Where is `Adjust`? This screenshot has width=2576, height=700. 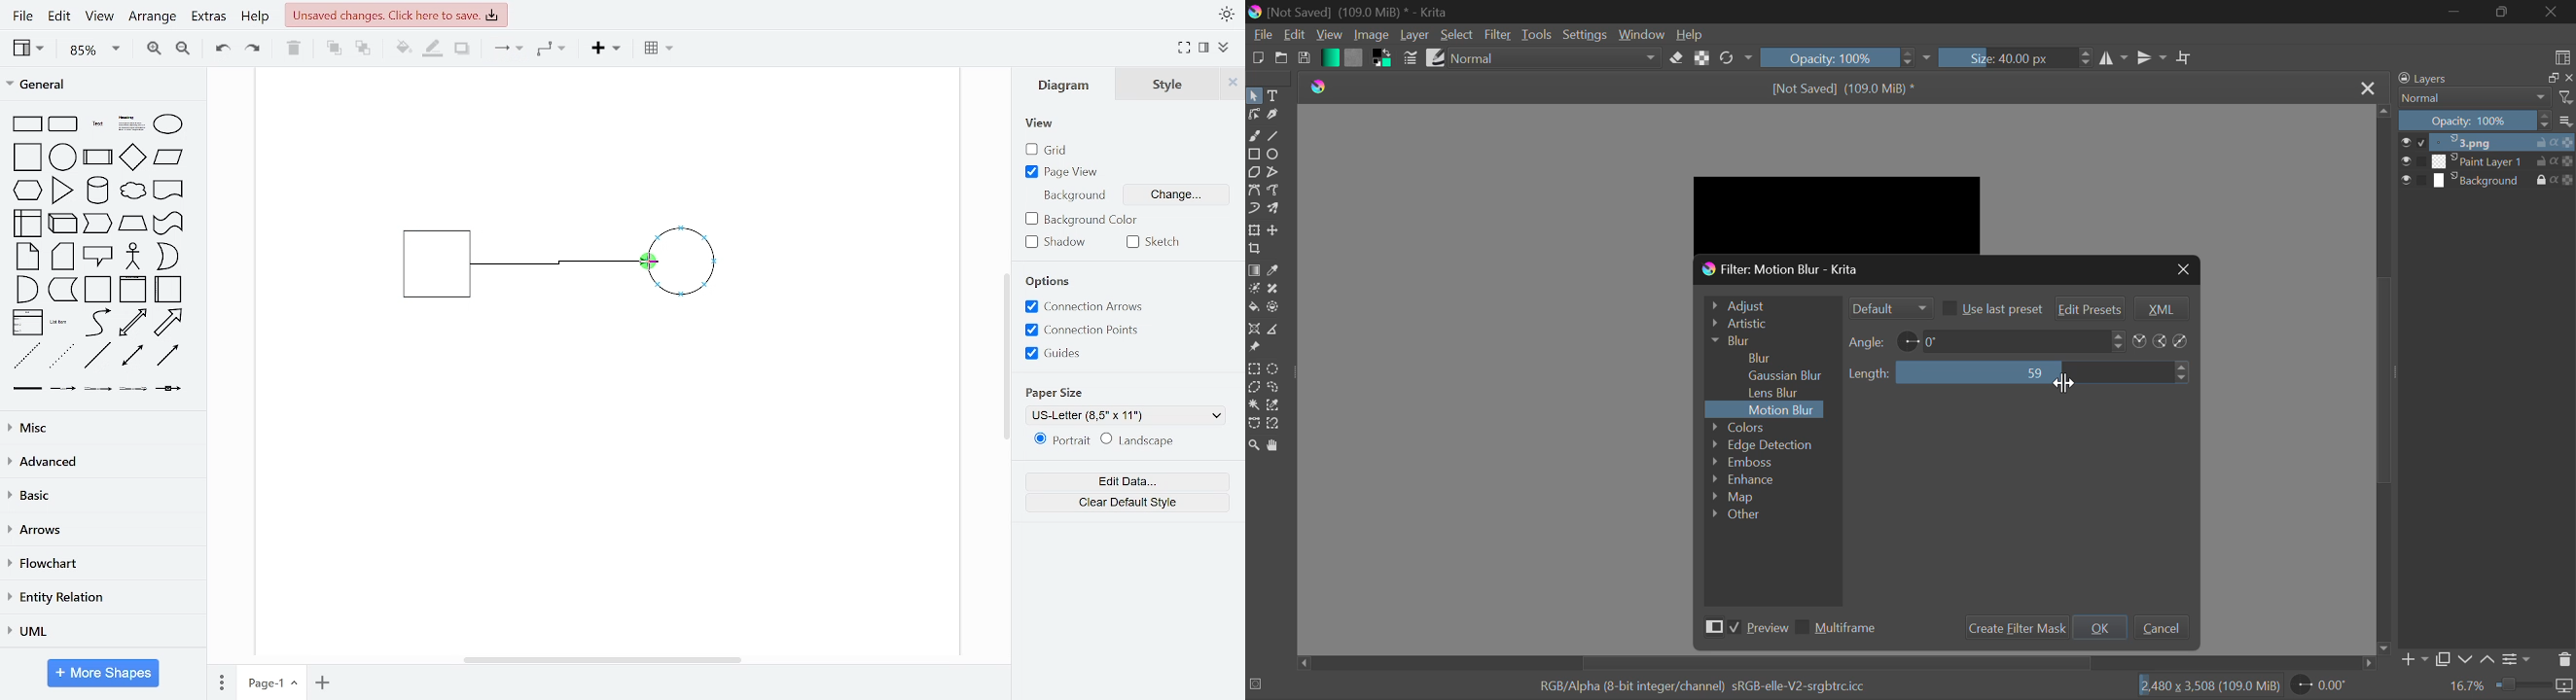 Adjust is located at coordinates (1770, 304).